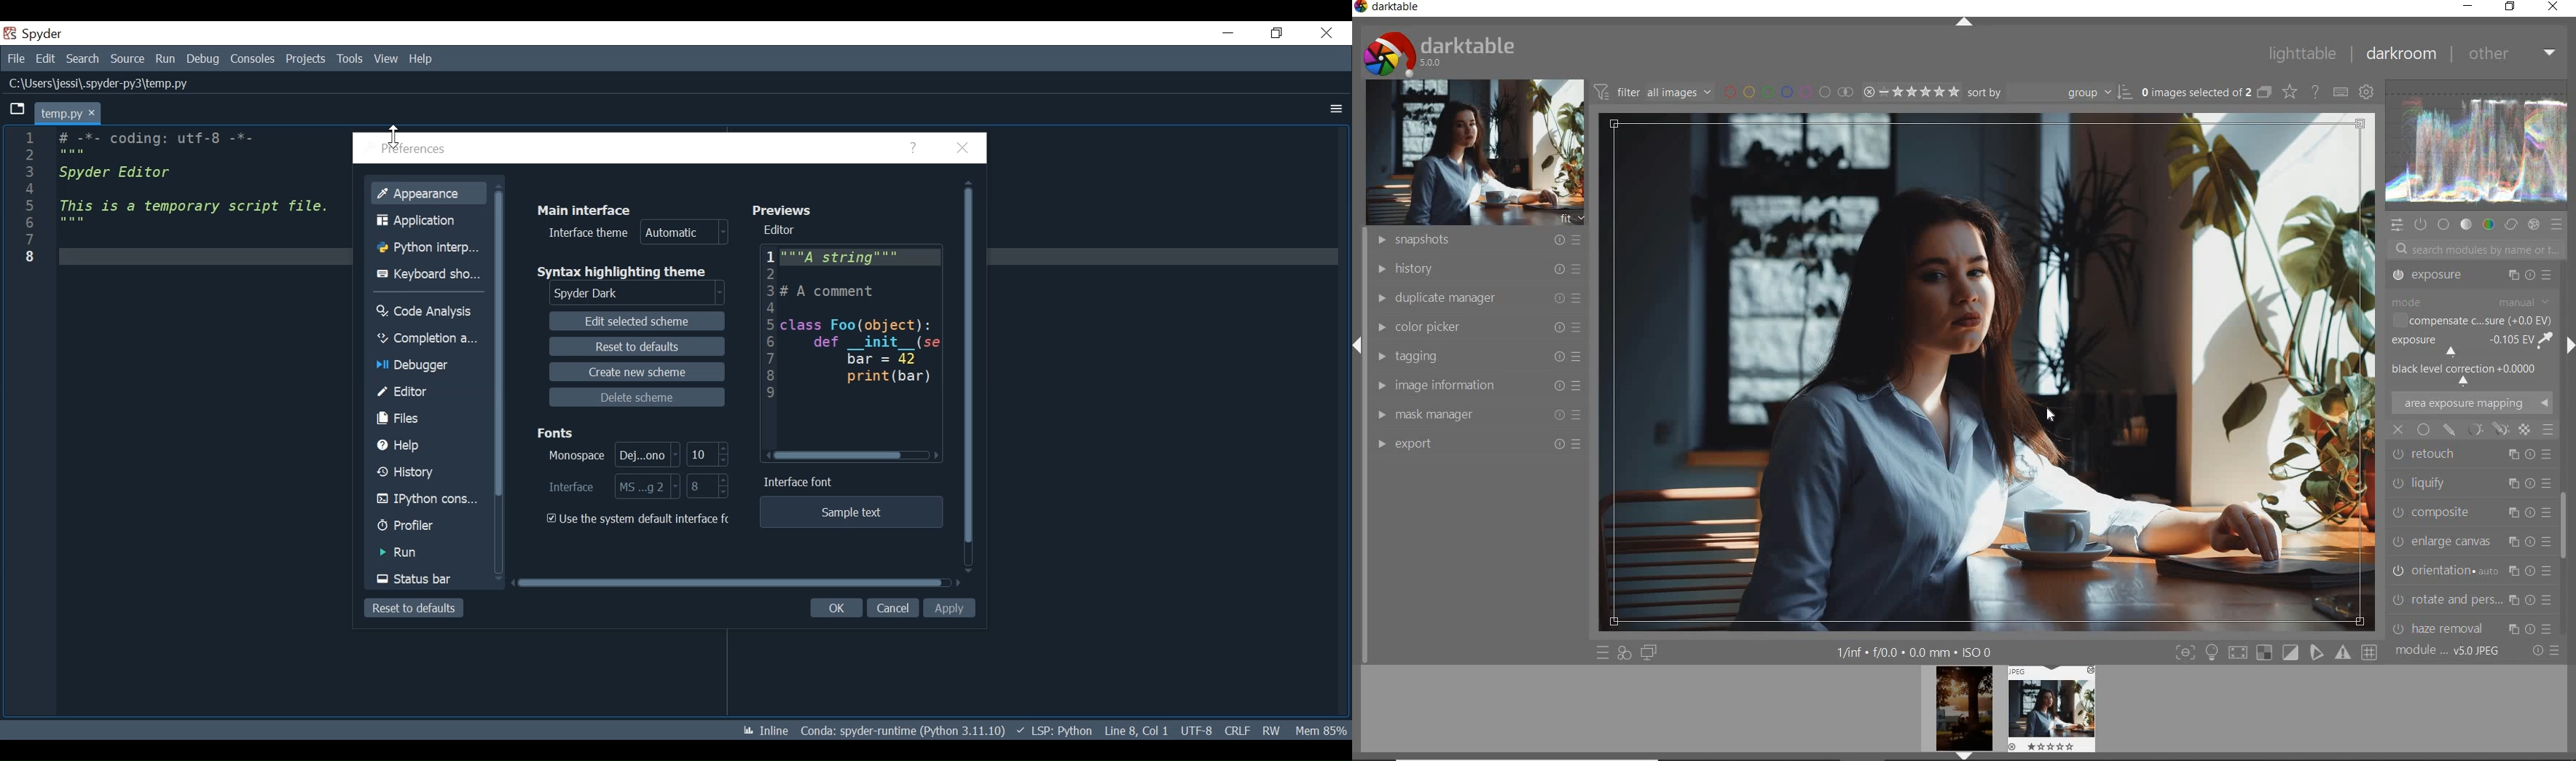 This screenshot has width=2576, height=784. I want to click on Select Interface Font Size, so click(611, 486).